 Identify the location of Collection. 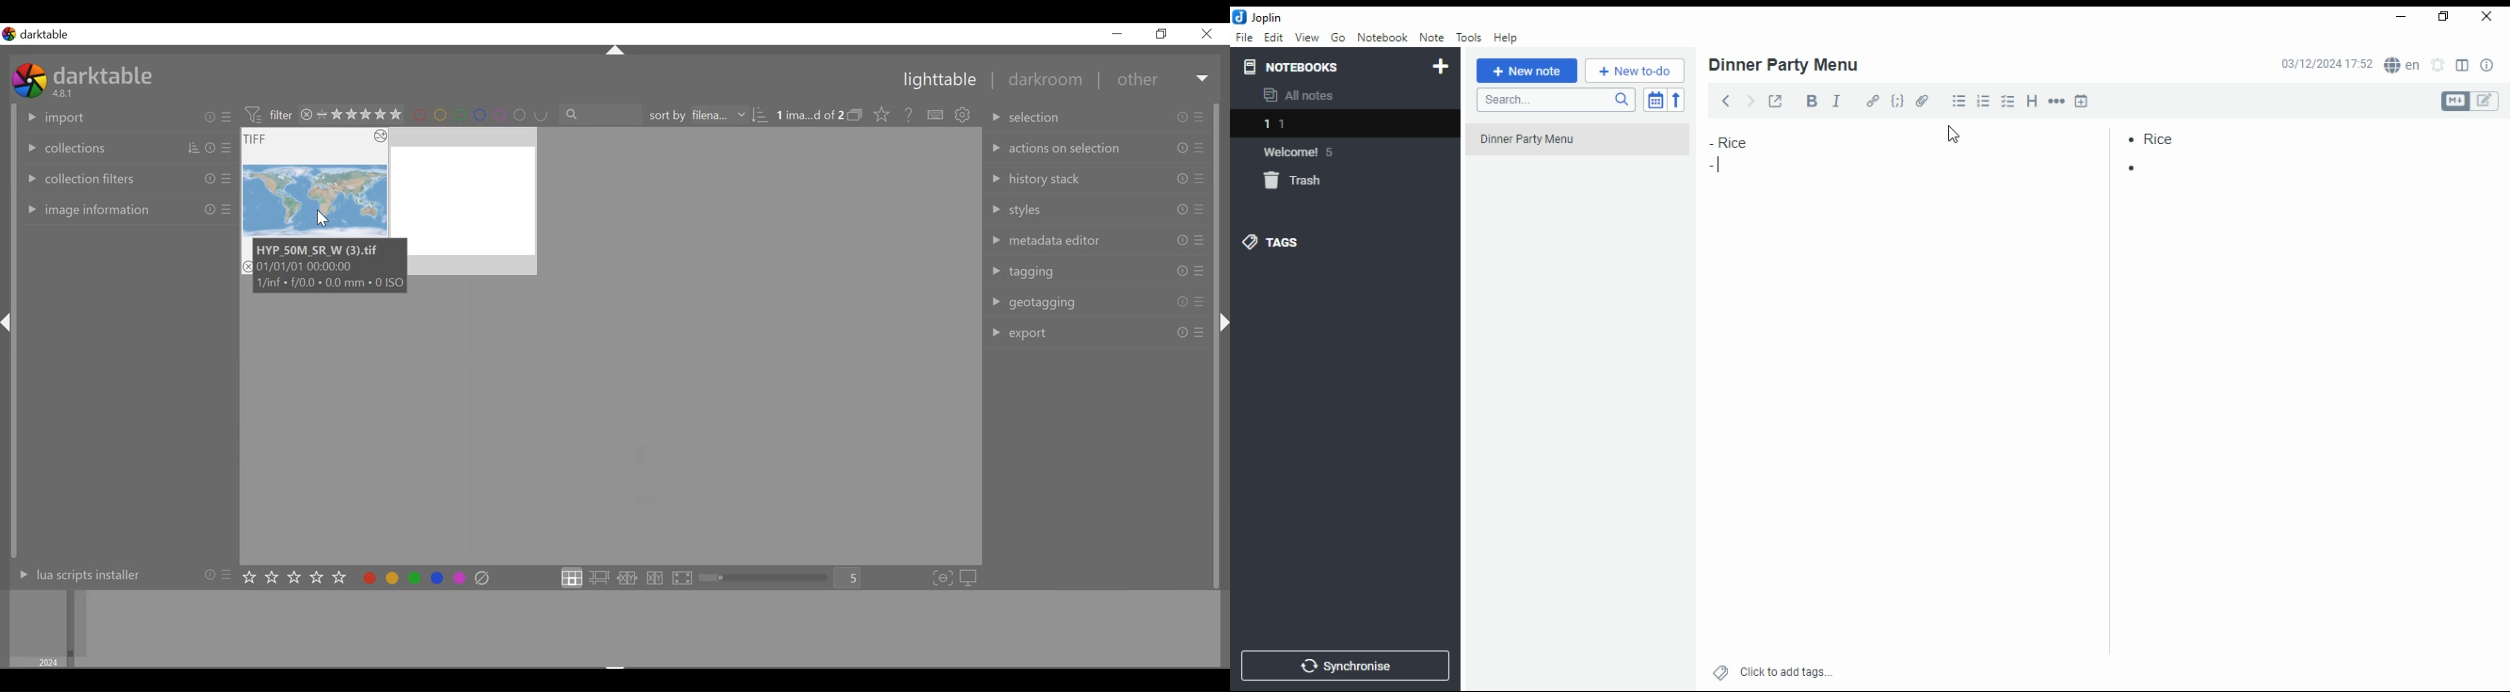
(124, 146).